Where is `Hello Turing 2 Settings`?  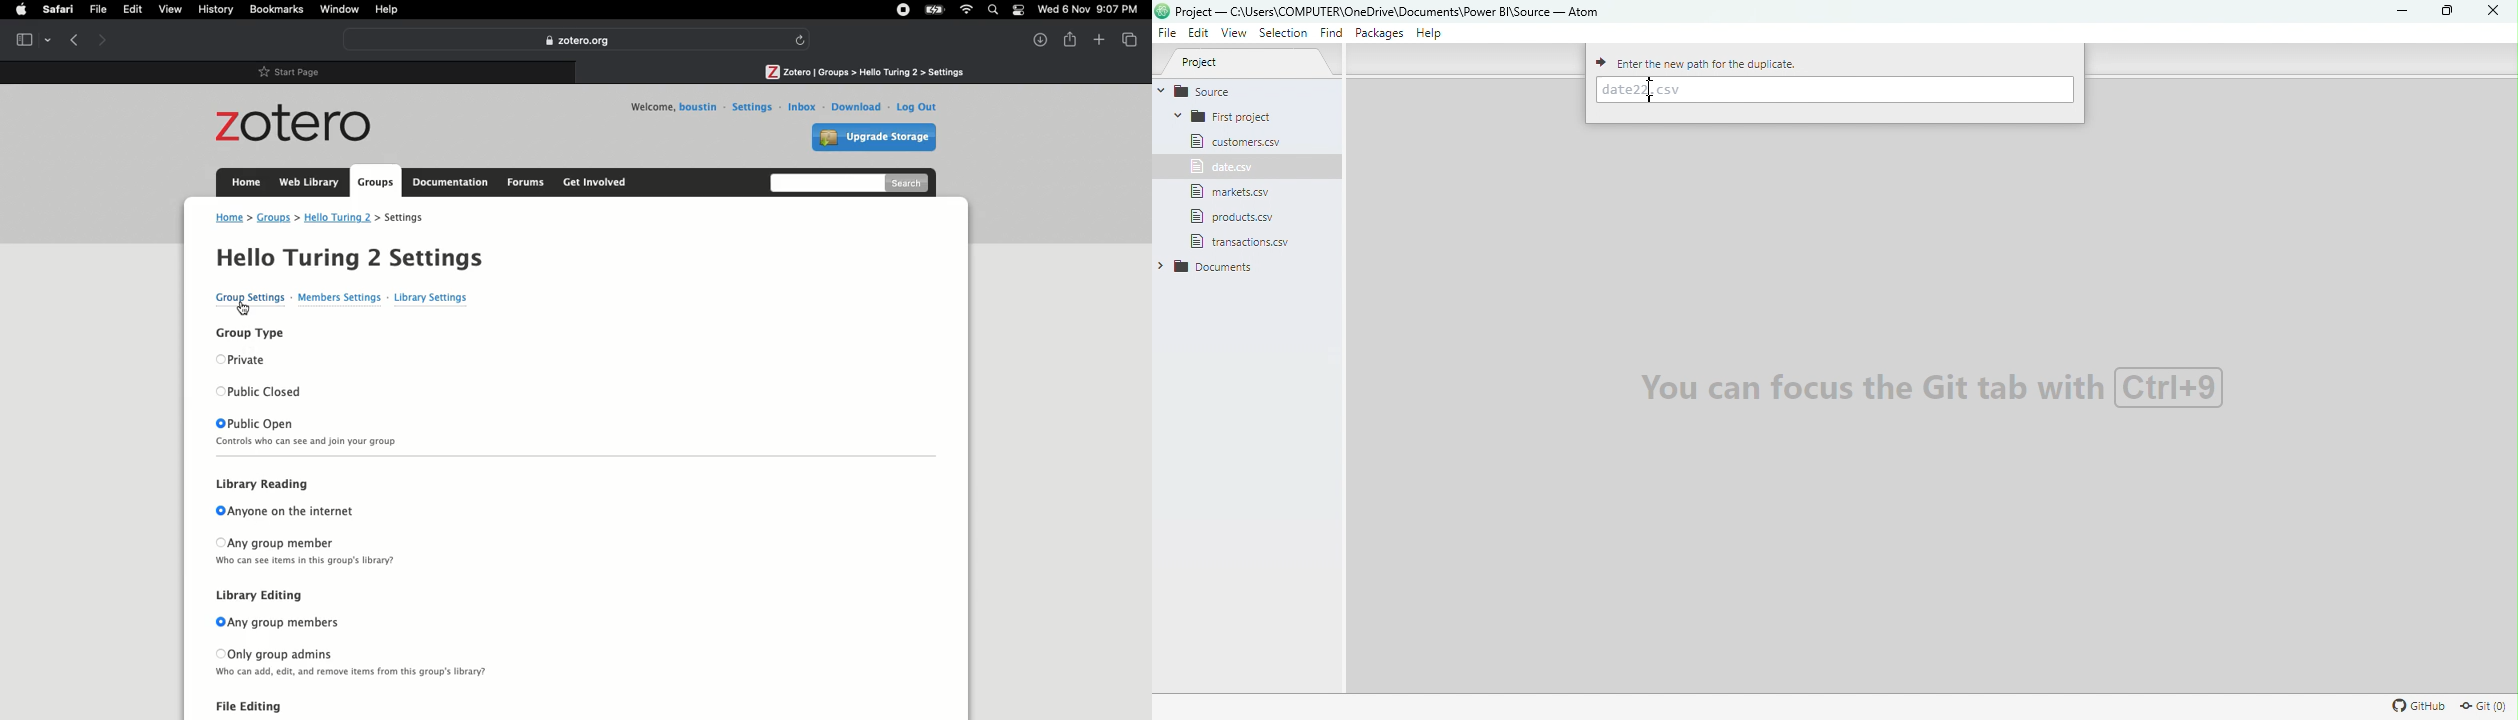 Hello Turing 2 Settings is located at coordinates (349, 258).